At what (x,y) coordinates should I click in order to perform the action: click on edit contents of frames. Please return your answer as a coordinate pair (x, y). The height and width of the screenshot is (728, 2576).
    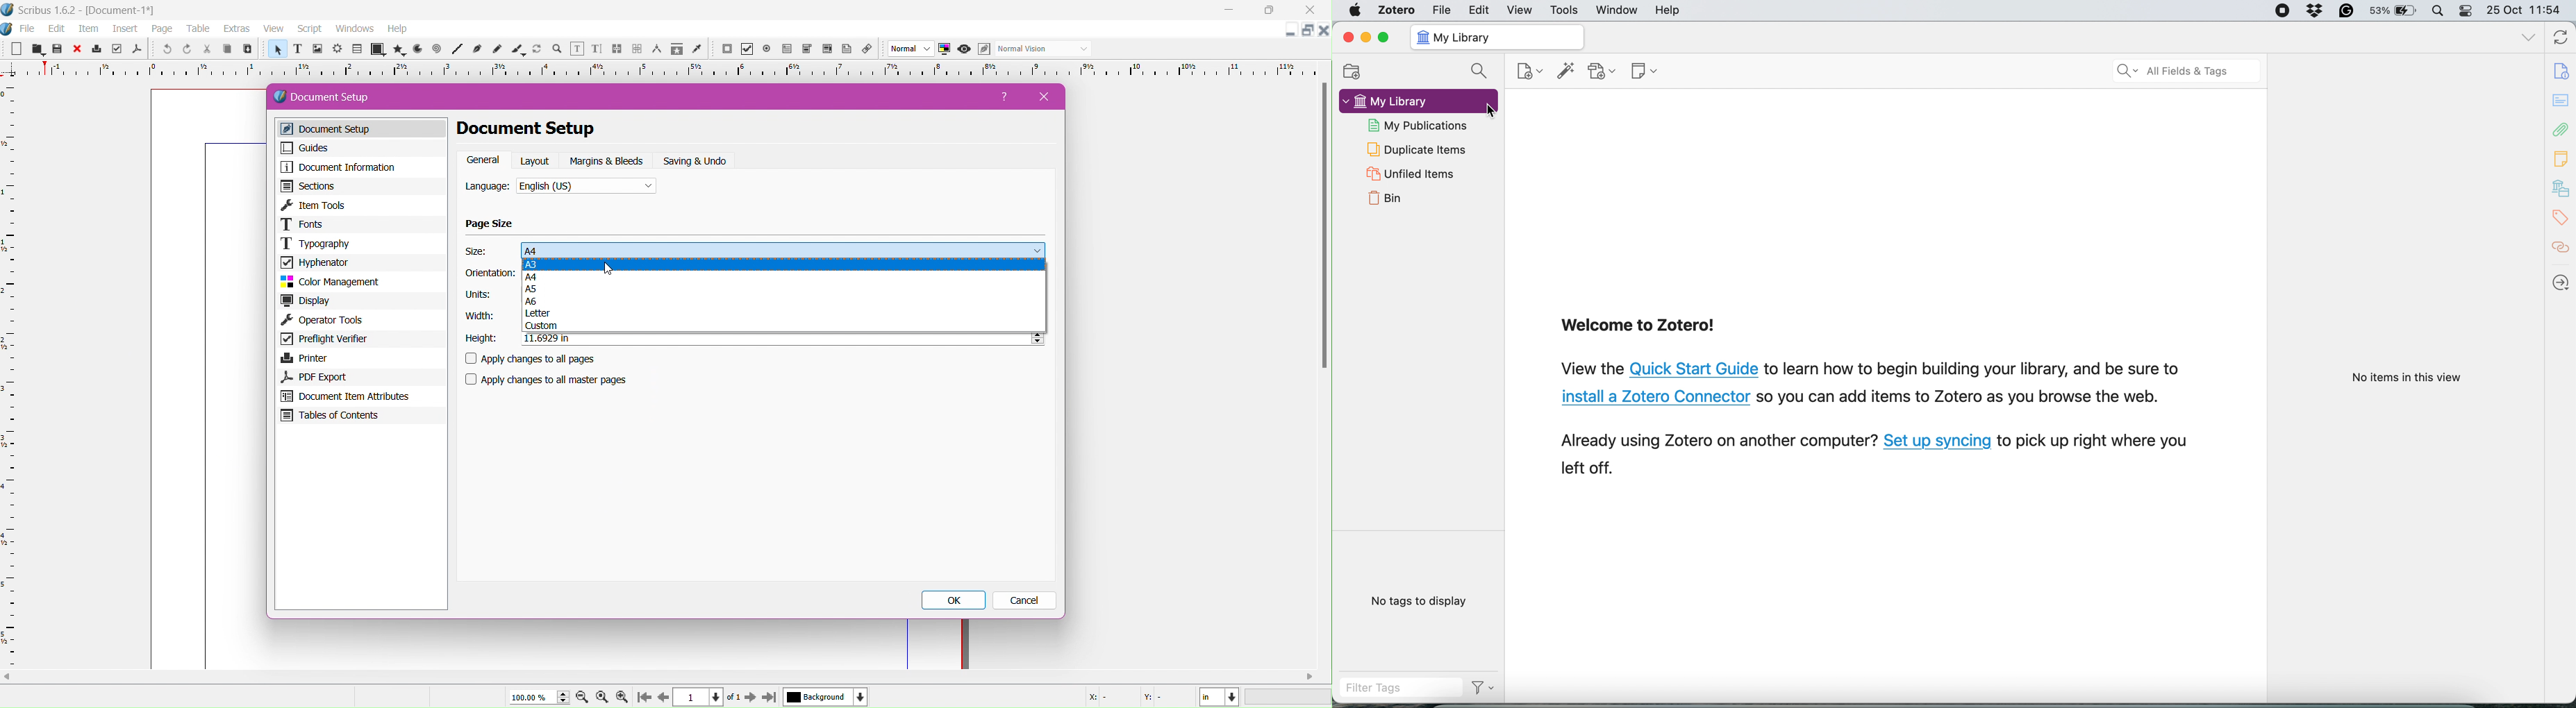
    Looking at the image, I should click on (576, 49).